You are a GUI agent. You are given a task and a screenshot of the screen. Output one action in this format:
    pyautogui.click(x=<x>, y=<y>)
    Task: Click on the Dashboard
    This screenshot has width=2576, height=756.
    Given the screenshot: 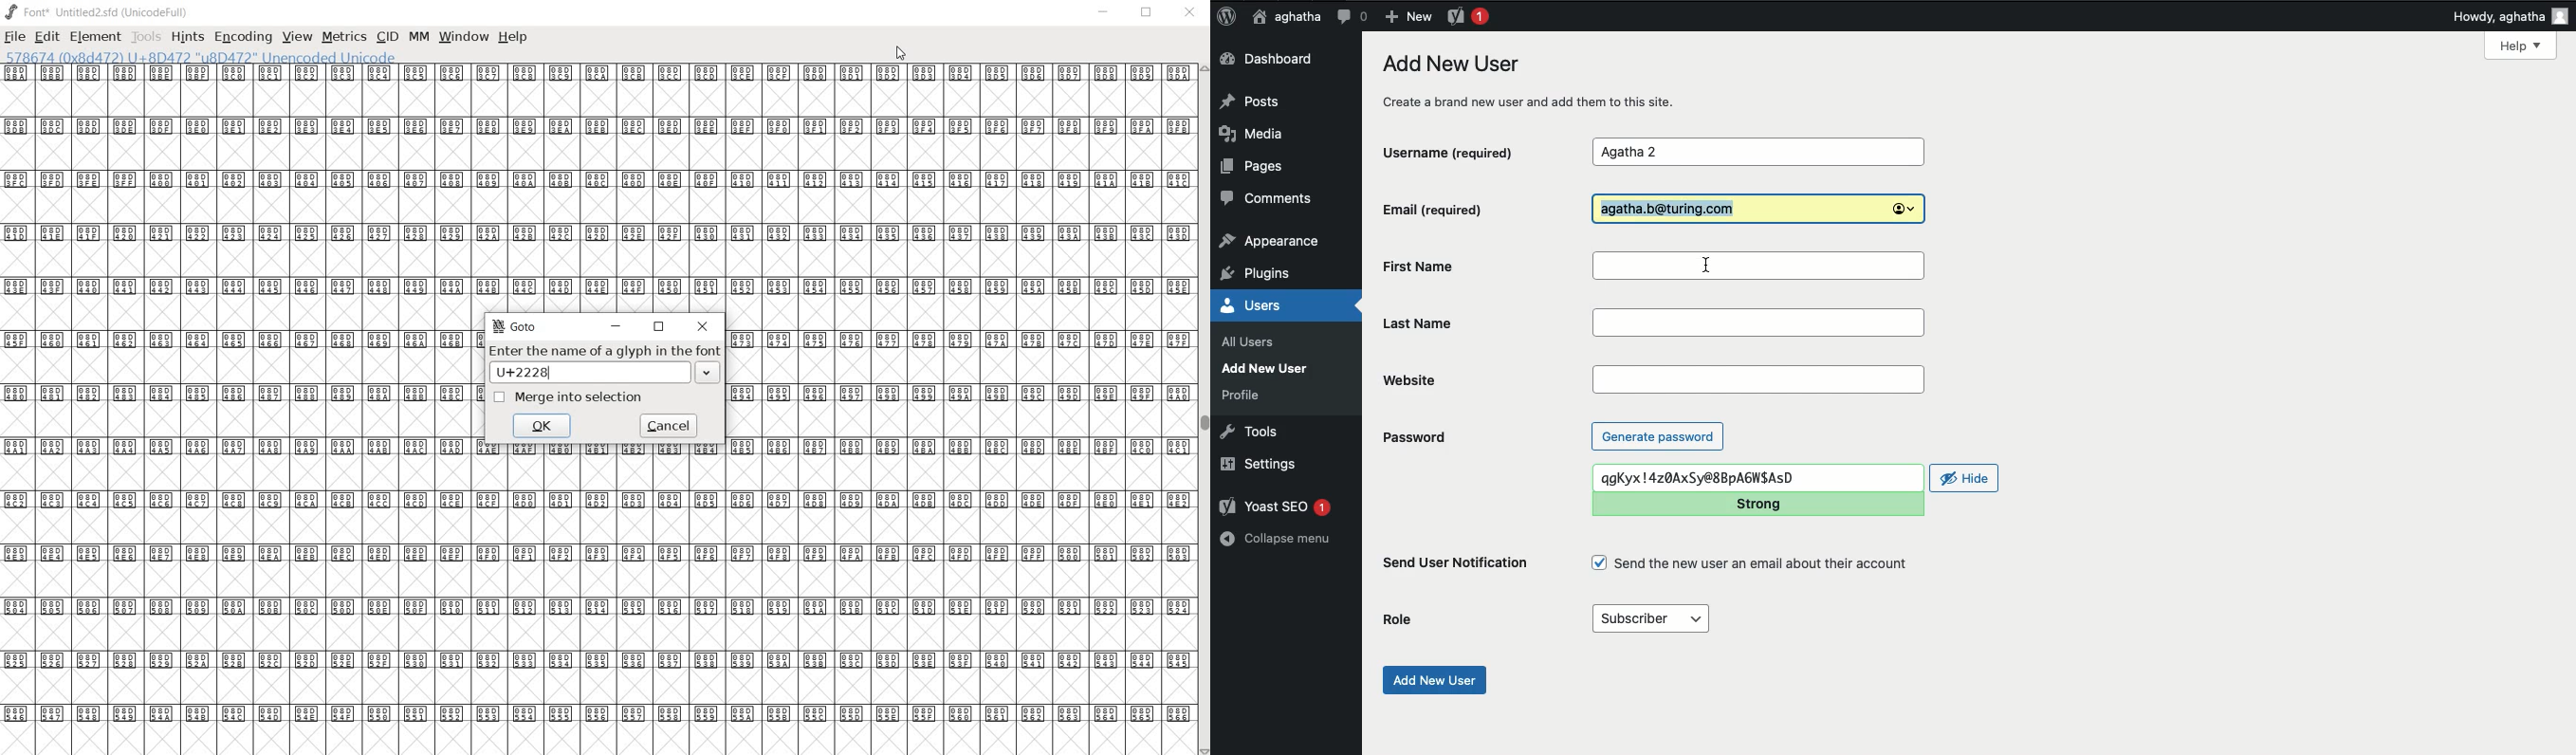 What is the action you would take?
    pyautogui.click(x=1272, y=60)
    